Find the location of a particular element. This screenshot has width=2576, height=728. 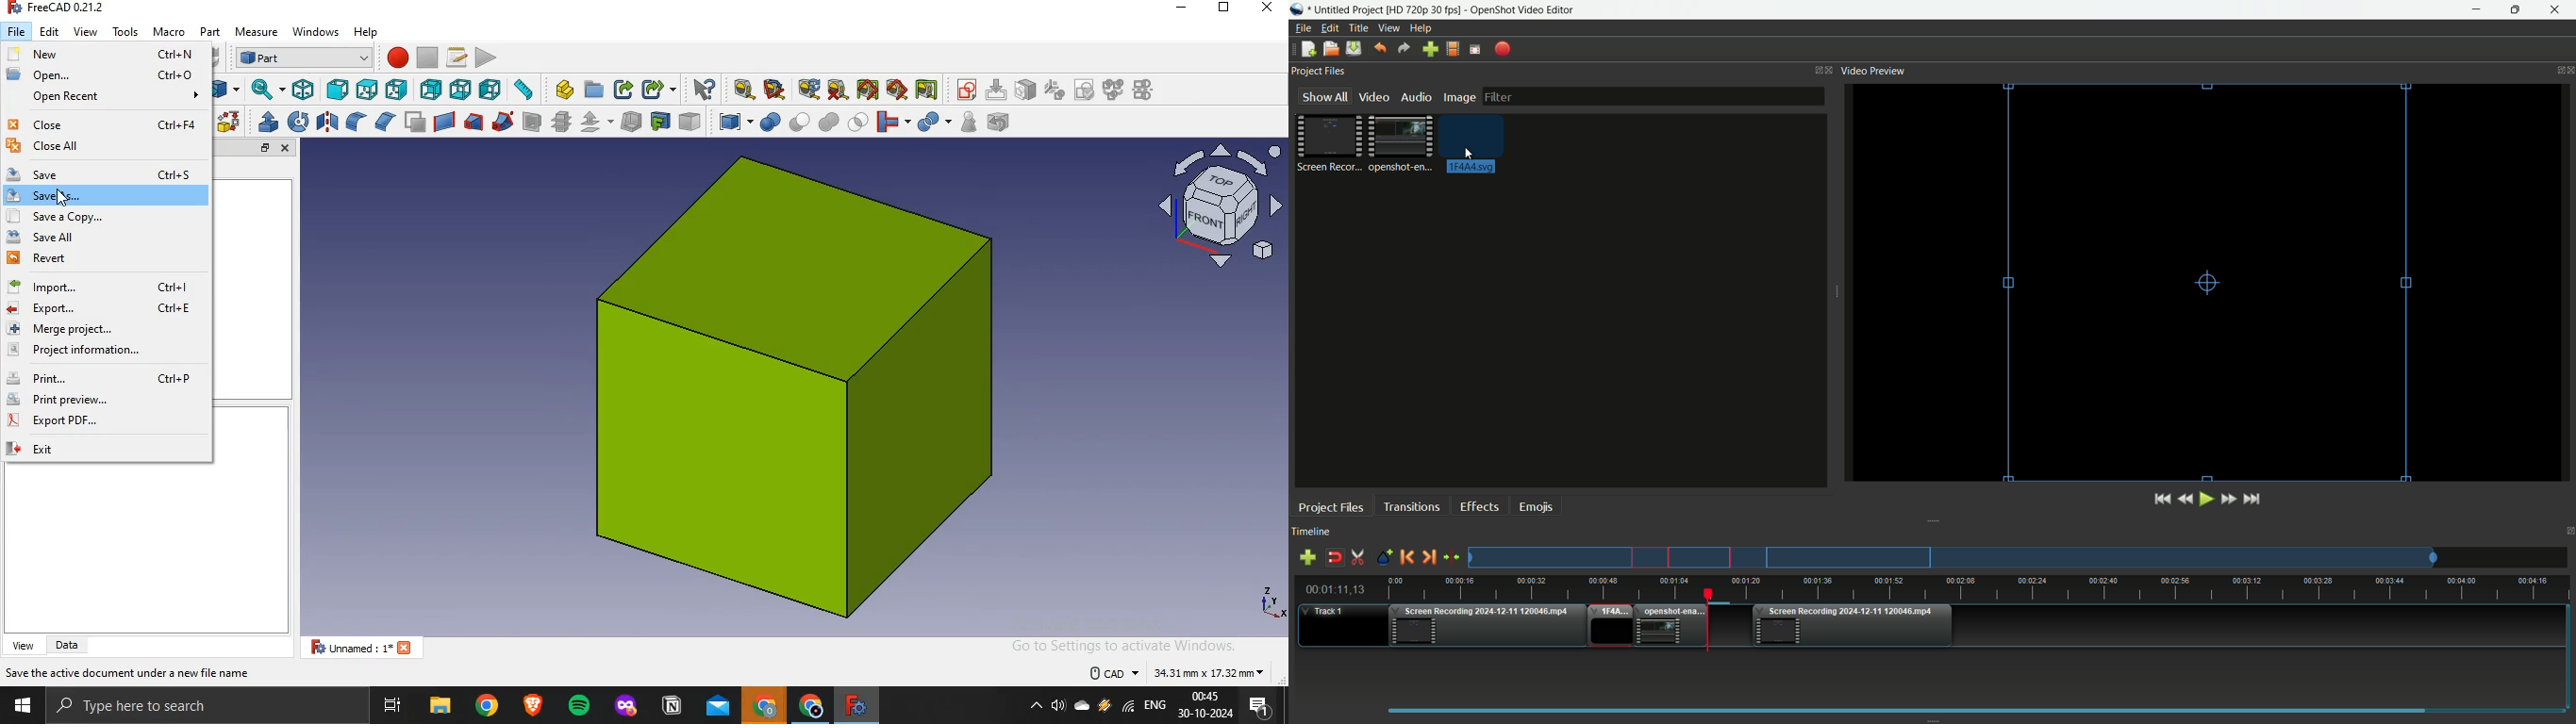

compound tools is located at coordinates (733, 121).